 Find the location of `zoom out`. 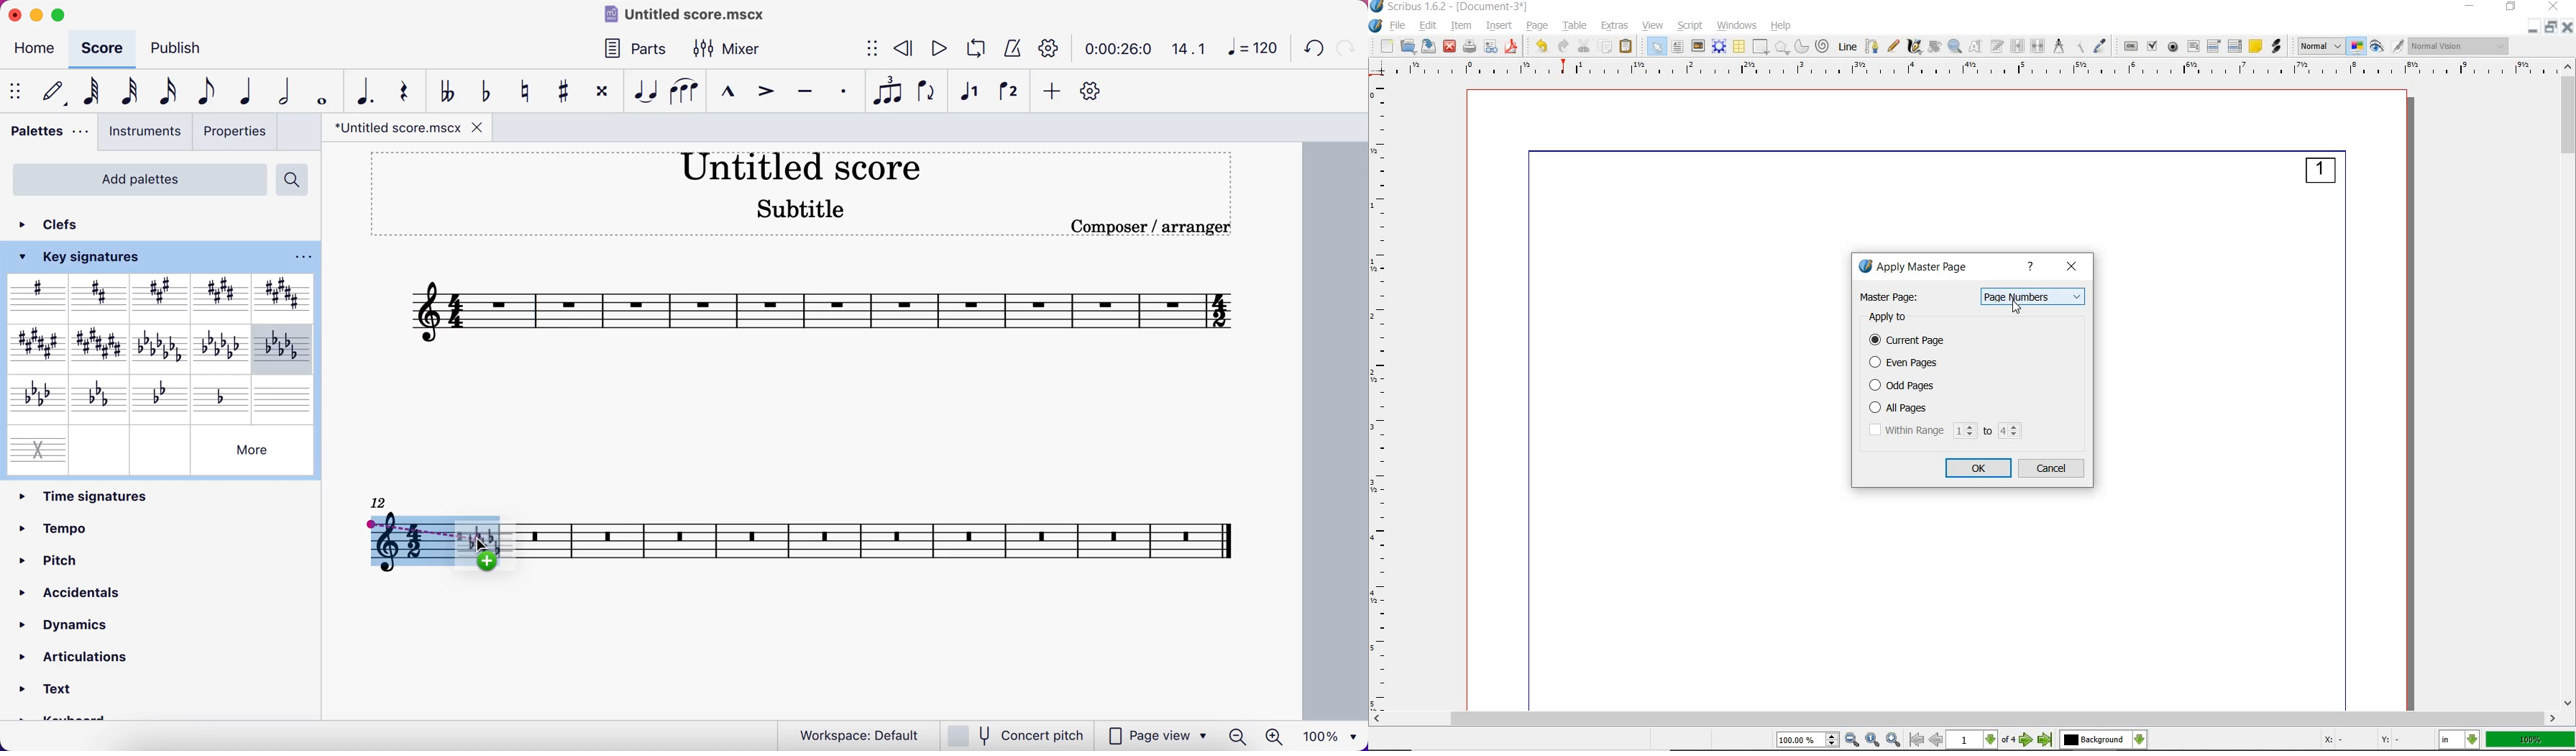

zoom out is located at coordinates (1237, 736).